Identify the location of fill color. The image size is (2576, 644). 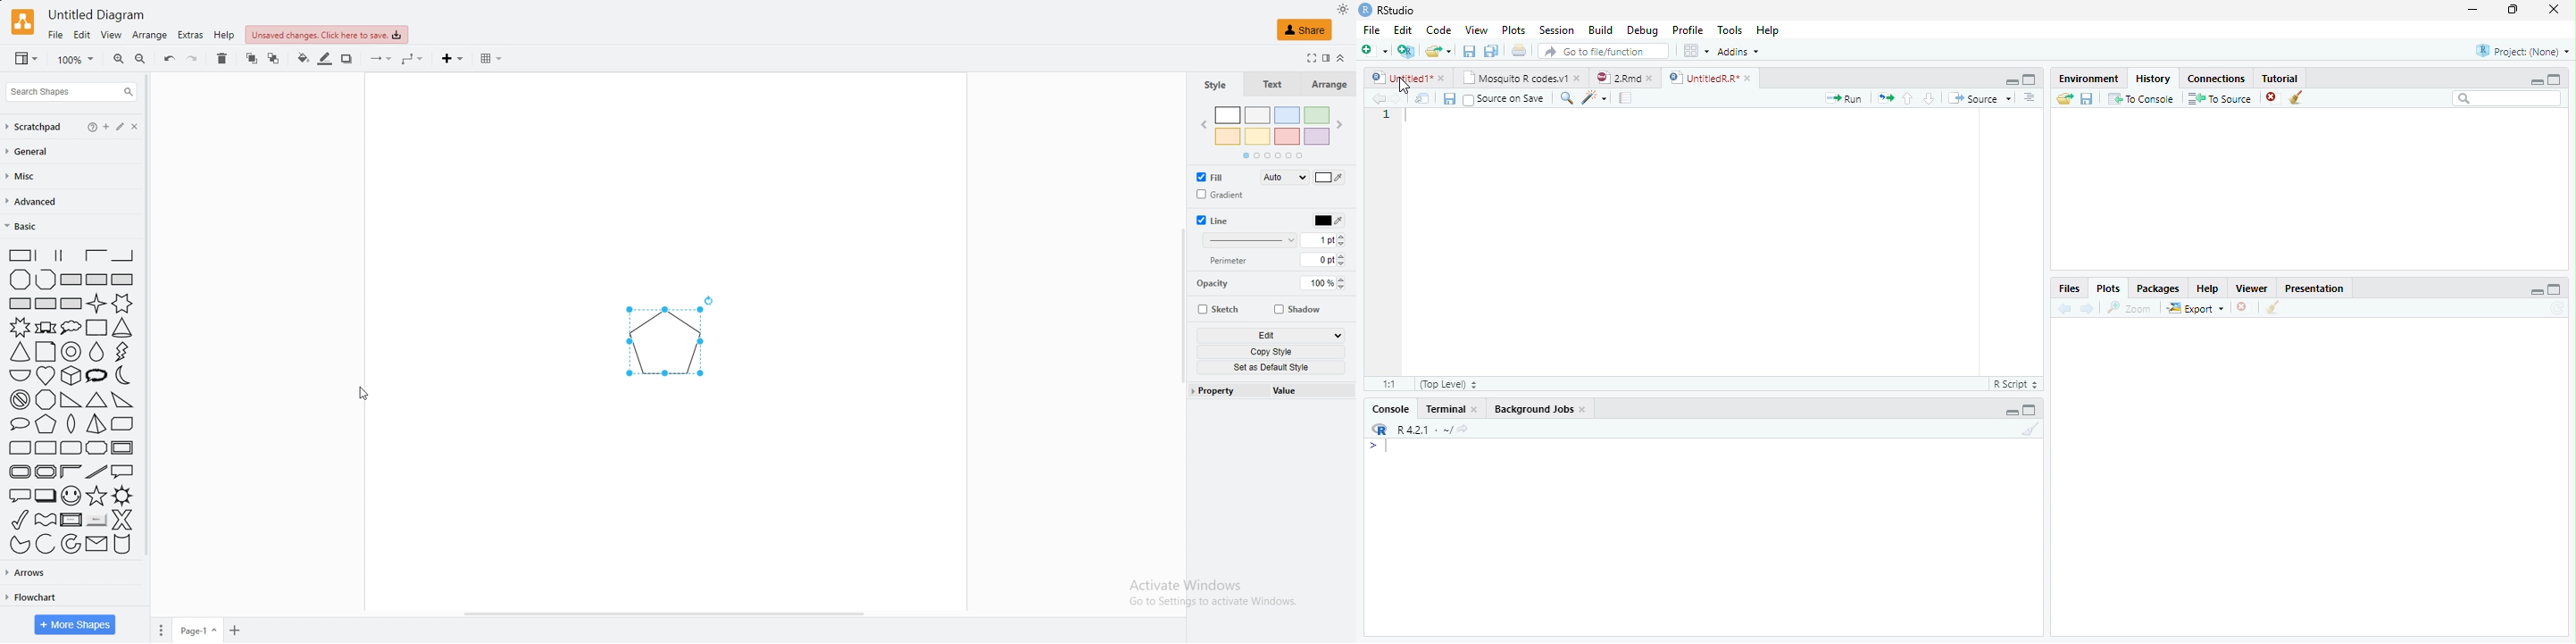
(302, 59).